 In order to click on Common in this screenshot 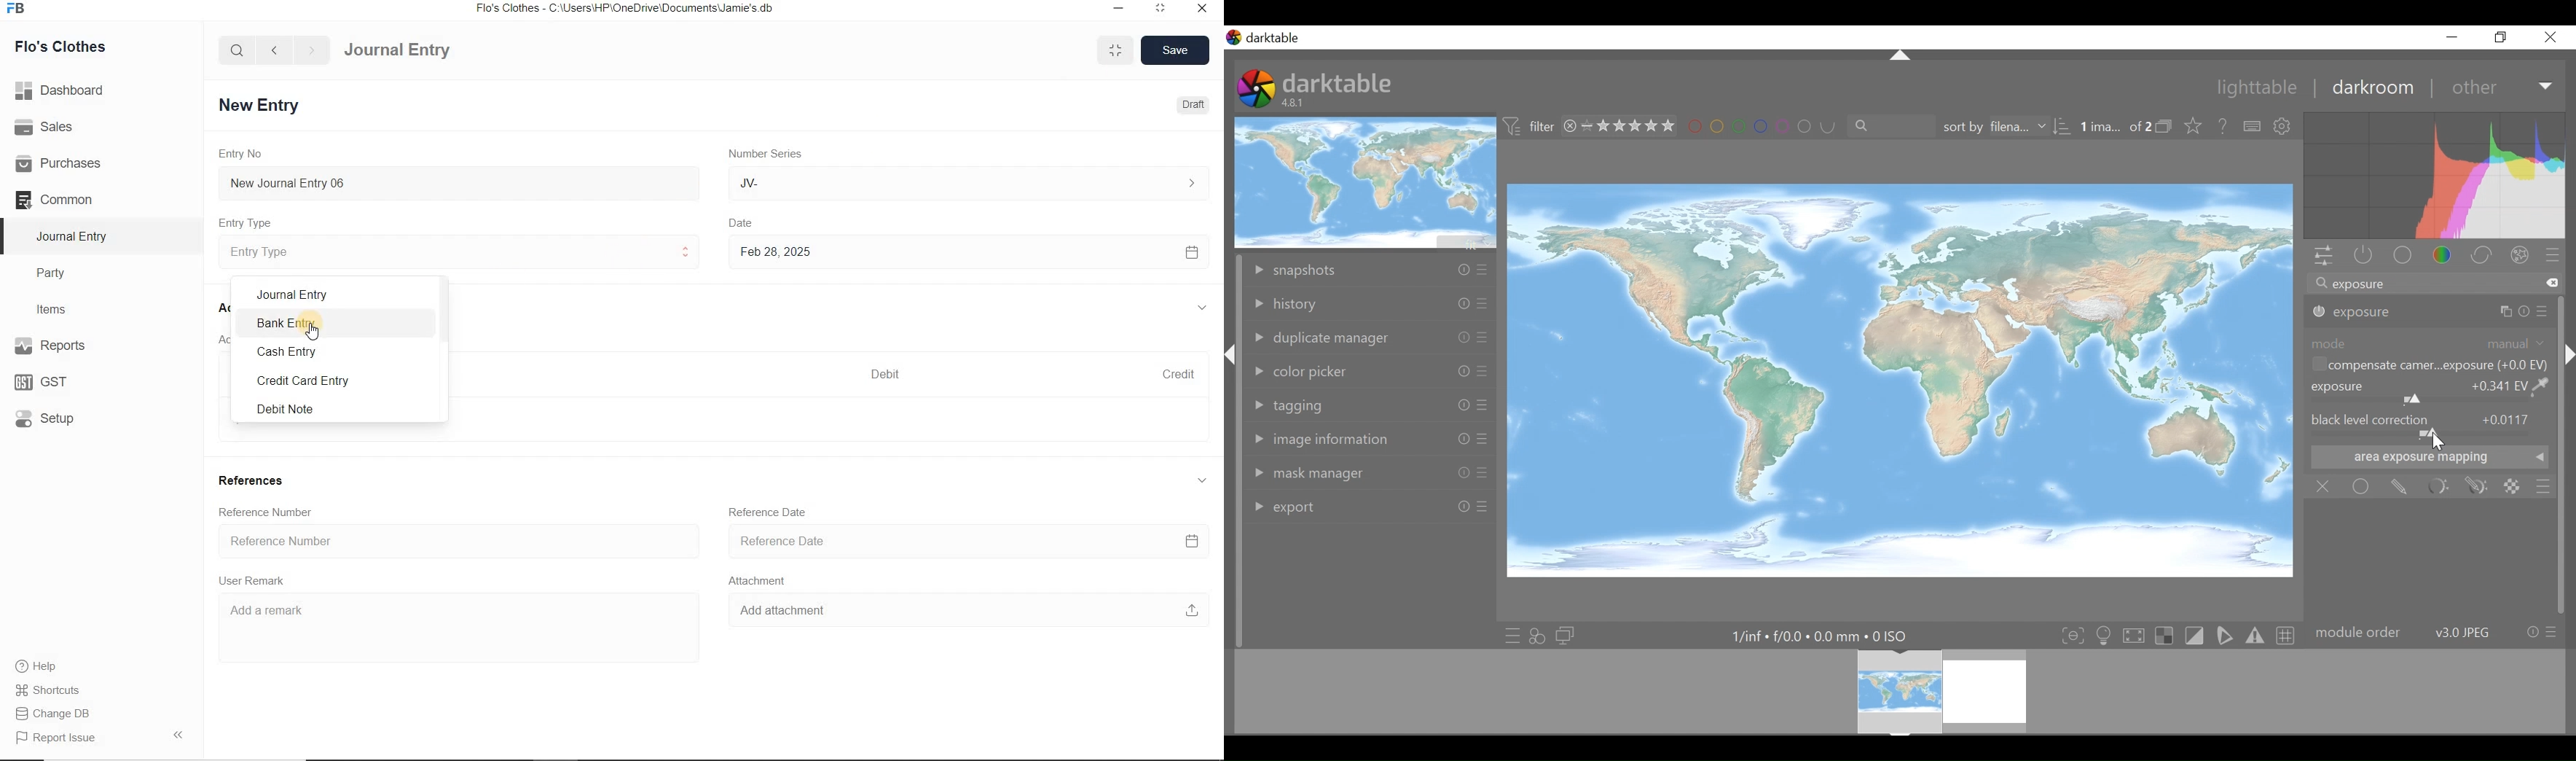, I will do `click(71, 199)`.